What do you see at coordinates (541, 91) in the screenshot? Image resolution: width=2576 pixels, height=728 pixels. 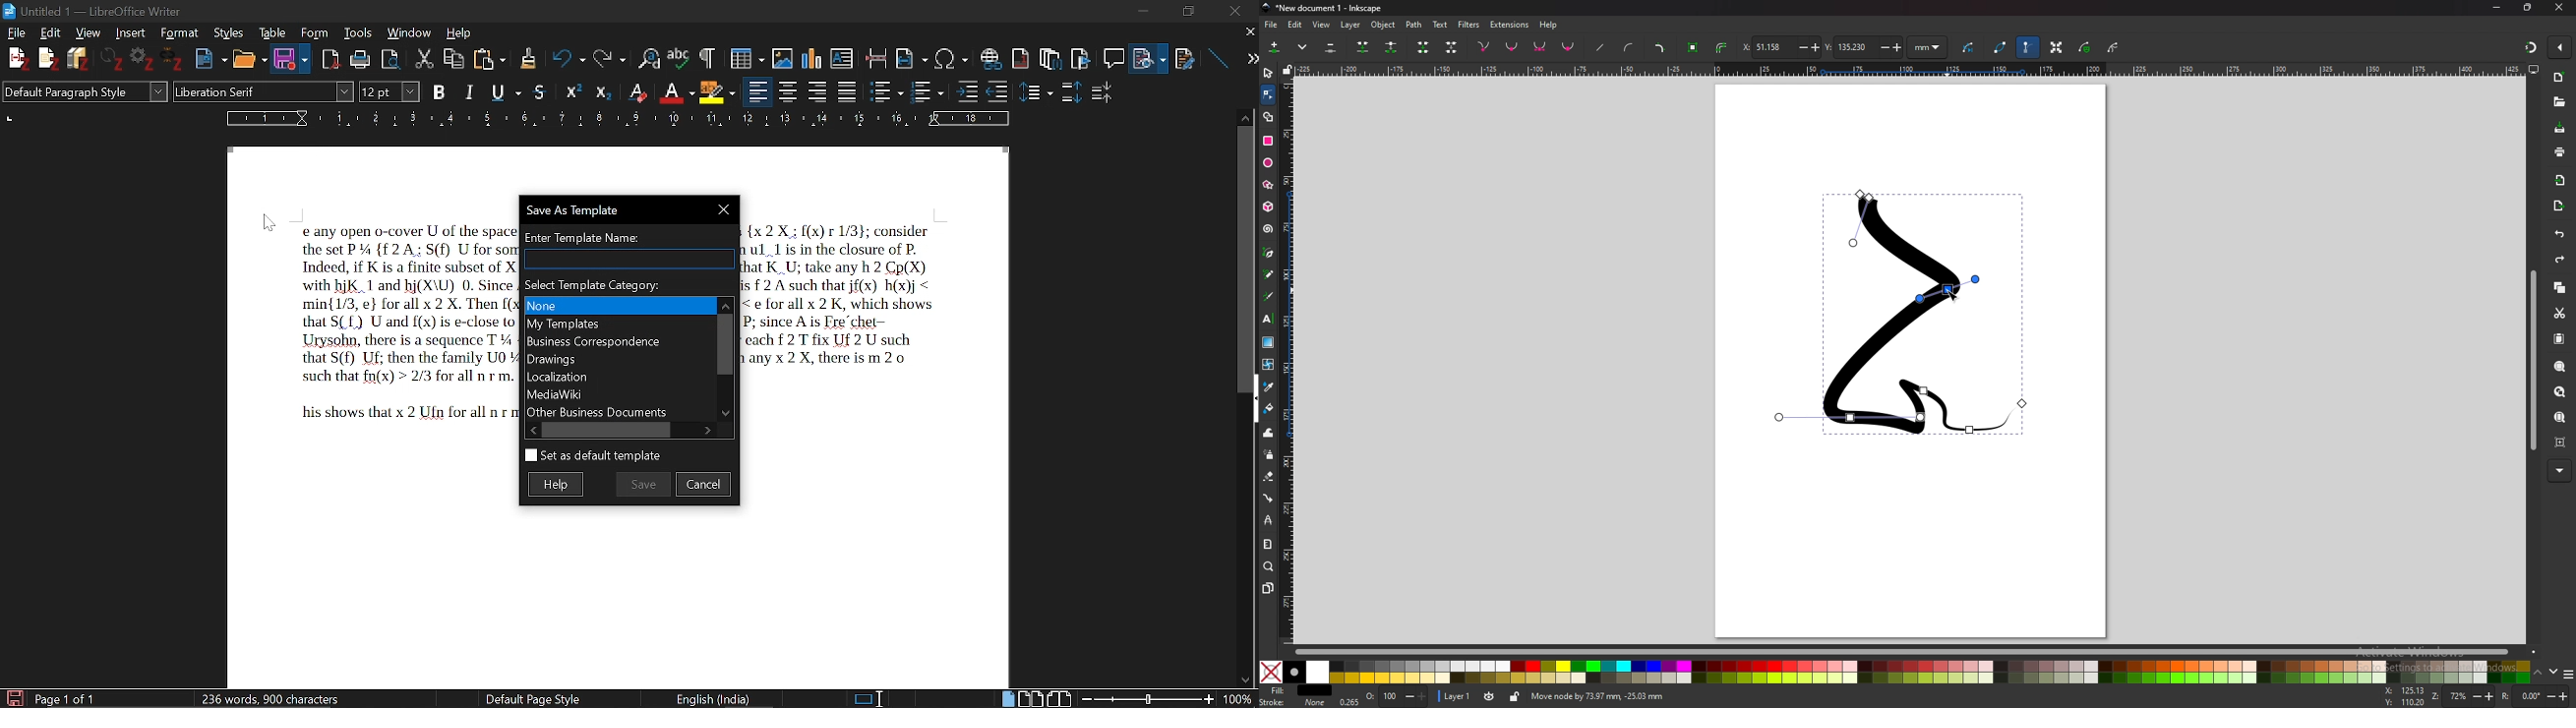 I see `Strike through` at bounding box center [541, 91].